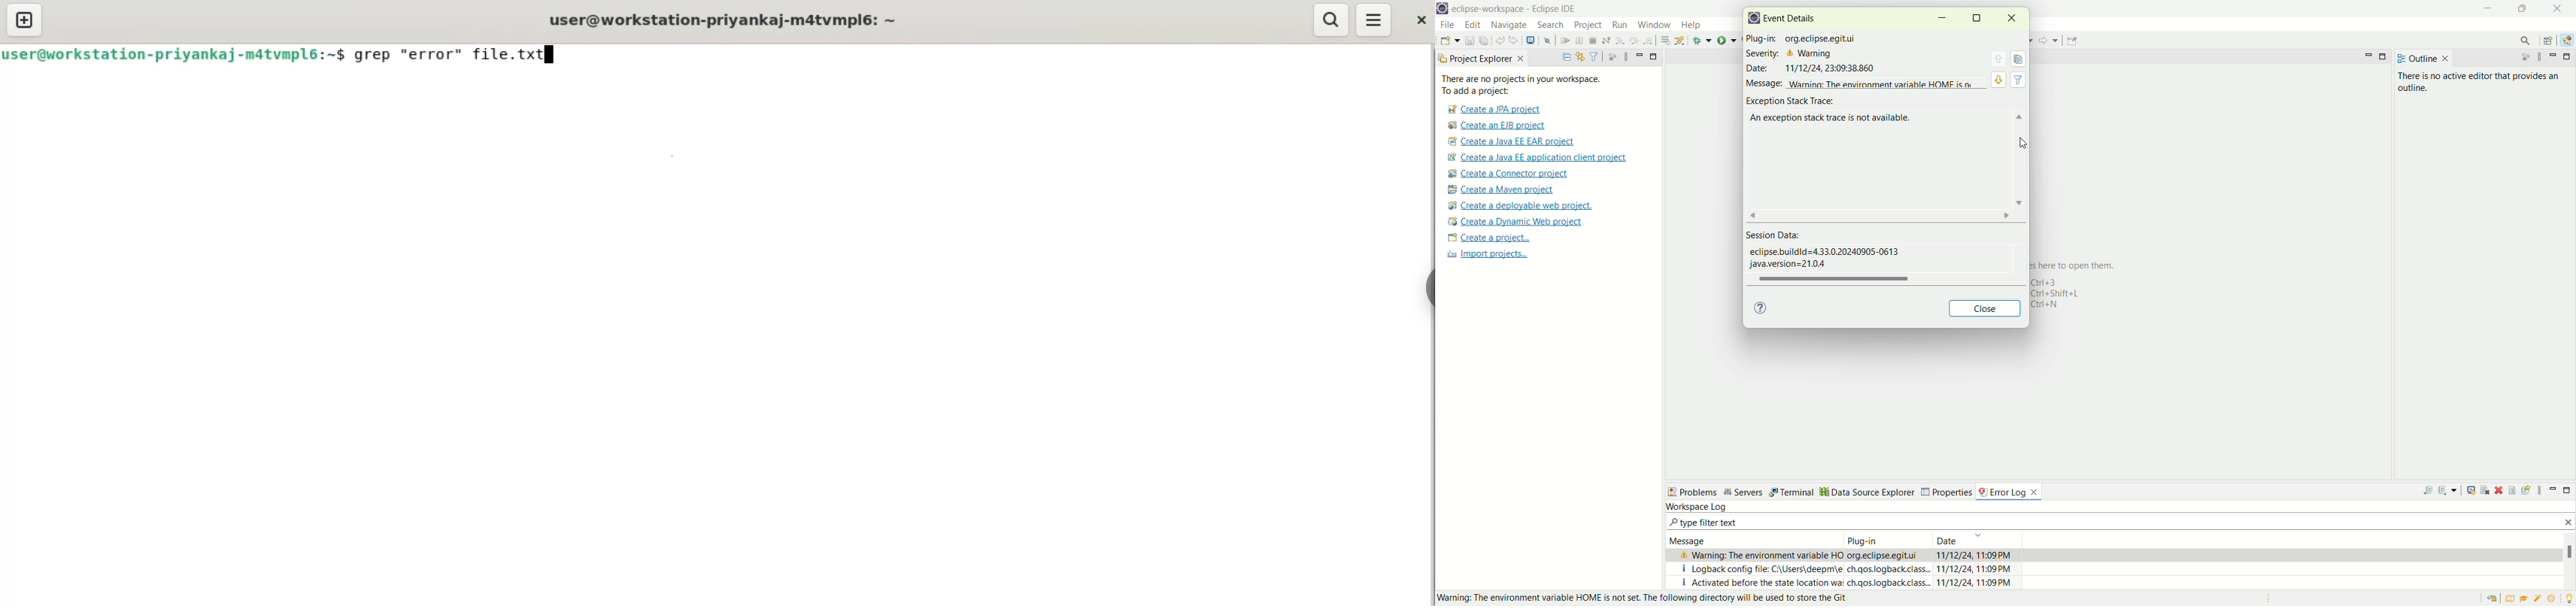 Image resolution: width=2576 pixels, height=616 pixels. Describe the element at coordinates (2527, 39) in the screenshot. I see `search` at that location.